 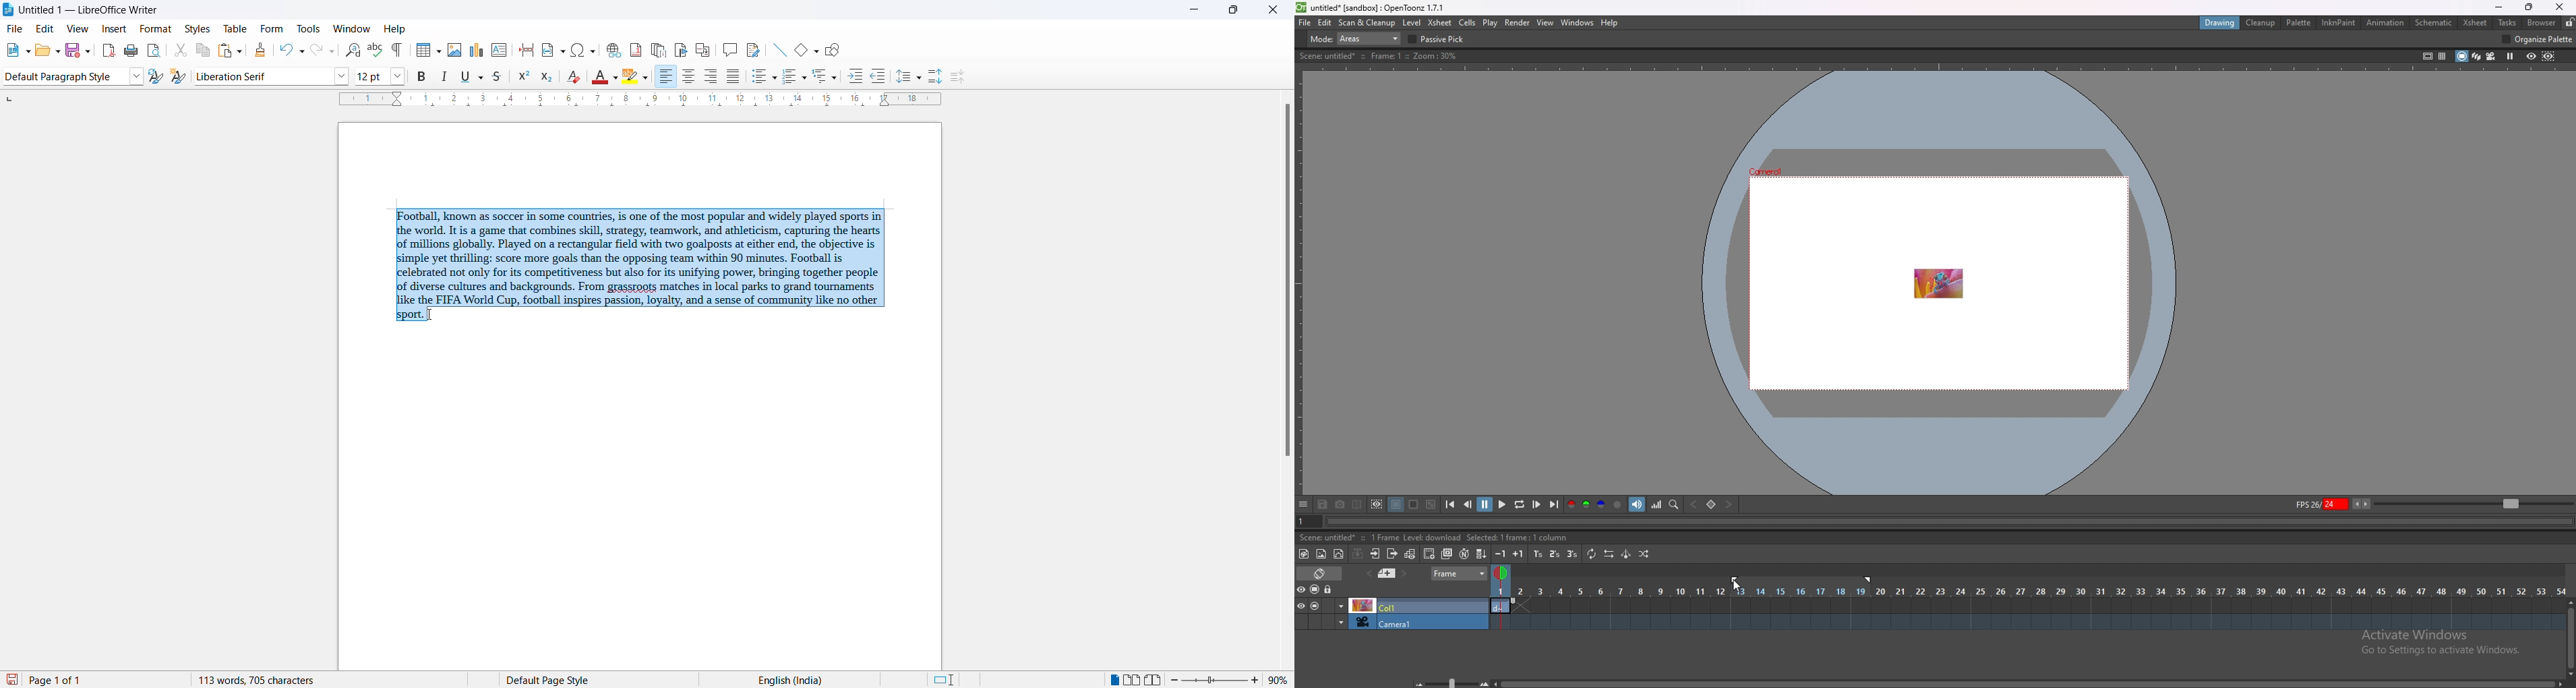 I want to click on insert bookmark, so click(x=682, y=50).